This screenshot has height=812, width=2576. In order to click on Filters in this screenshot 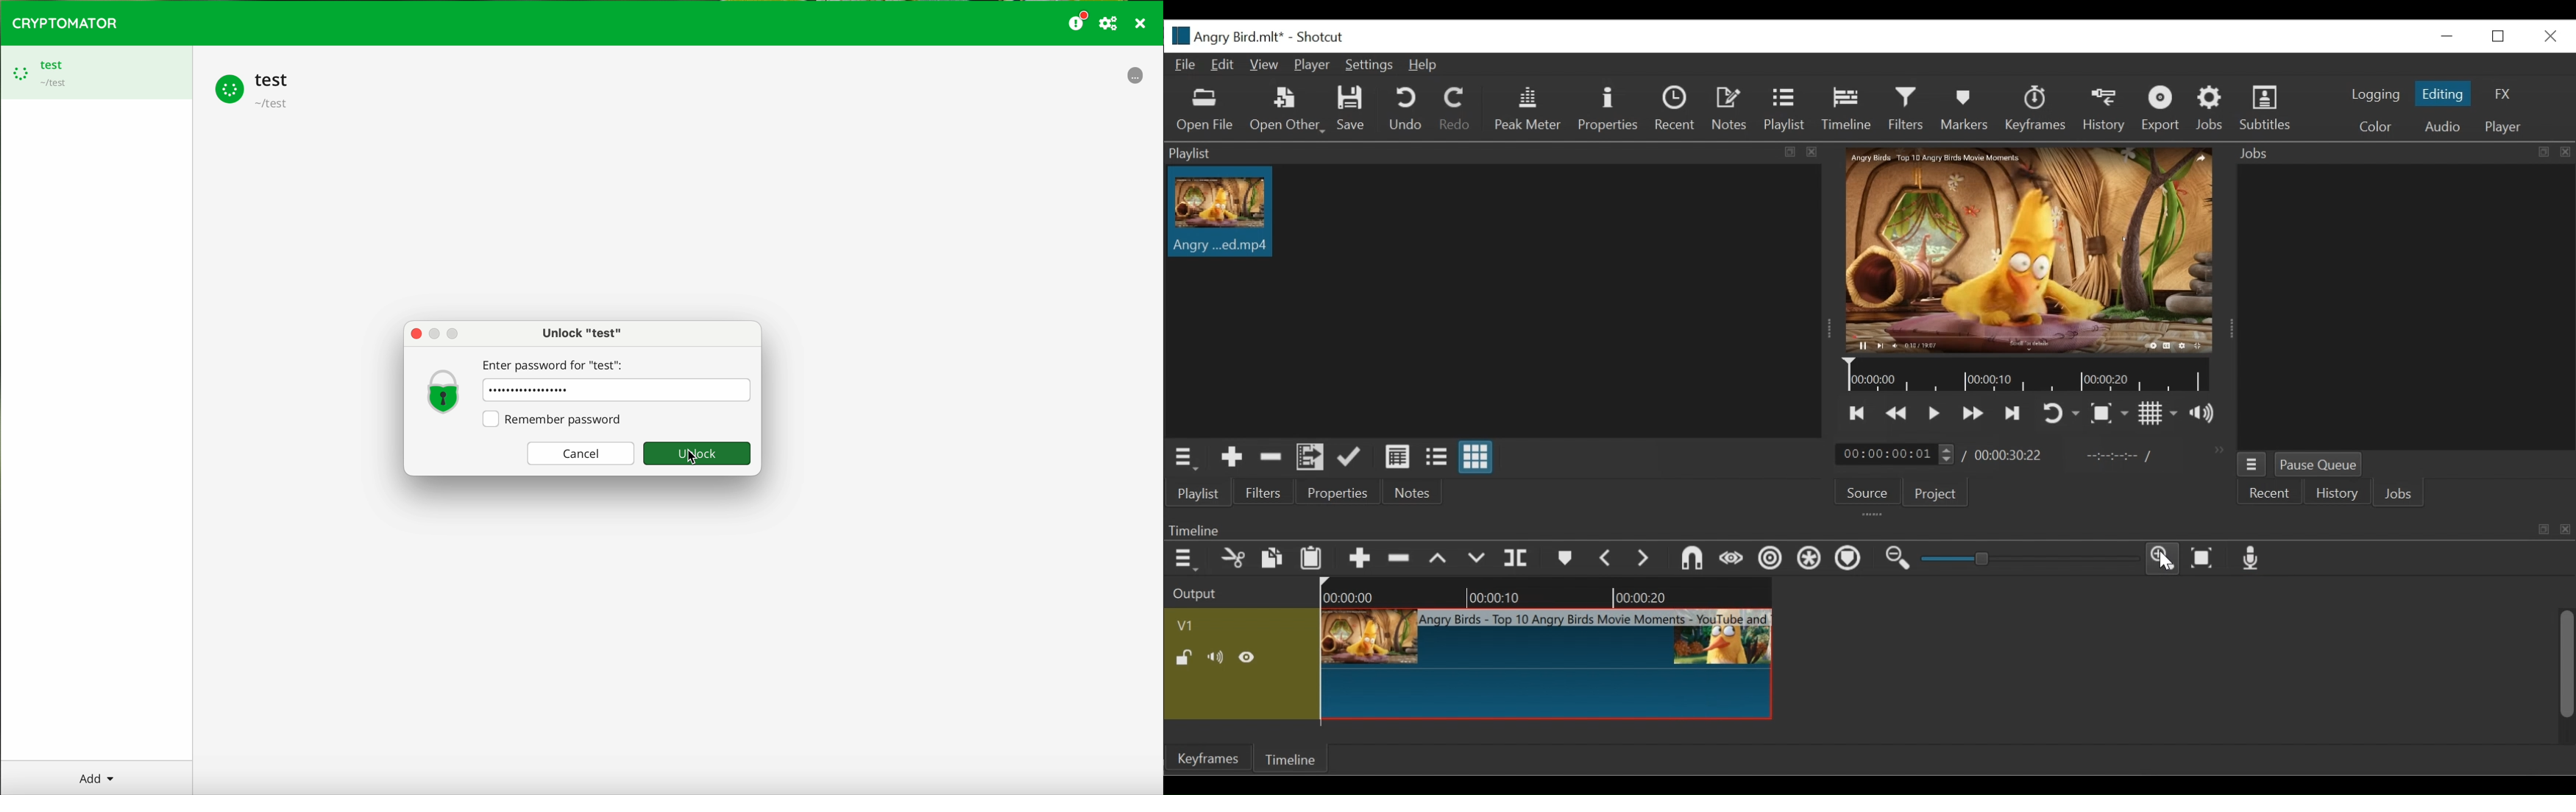, I will do `click(1907, 109)`.